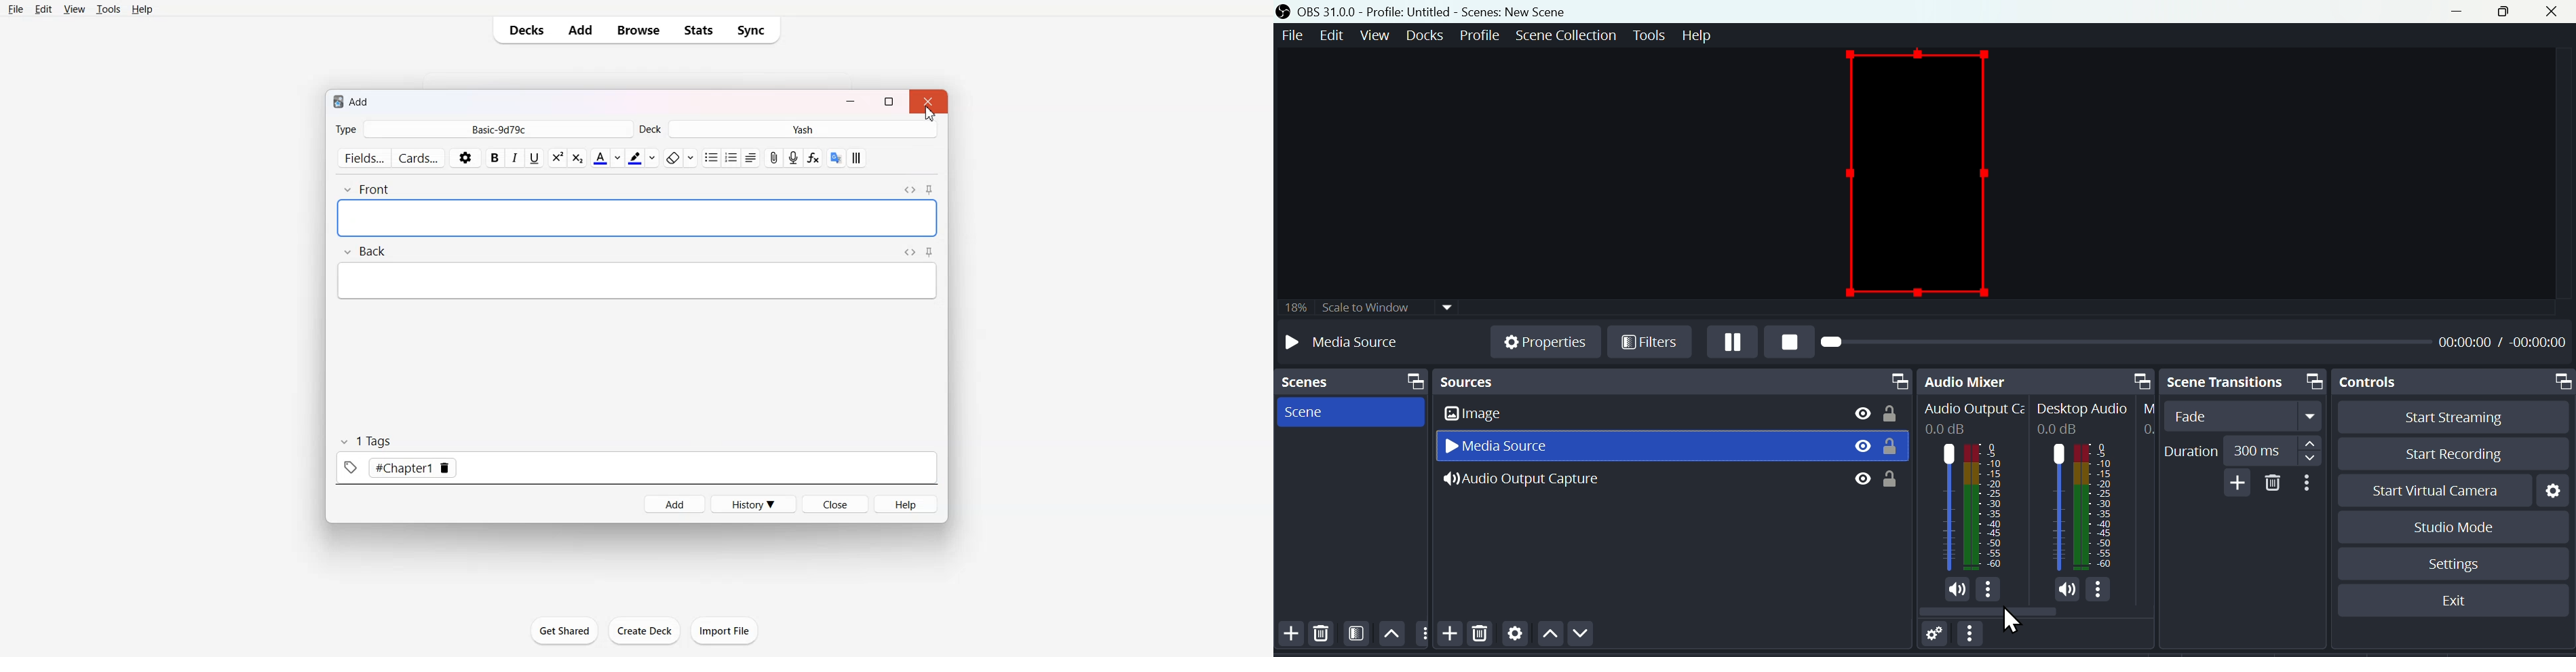  Describe the element at coordinates (1973, 410) in the screenshot. I see `Audio Output Capture` at that location.